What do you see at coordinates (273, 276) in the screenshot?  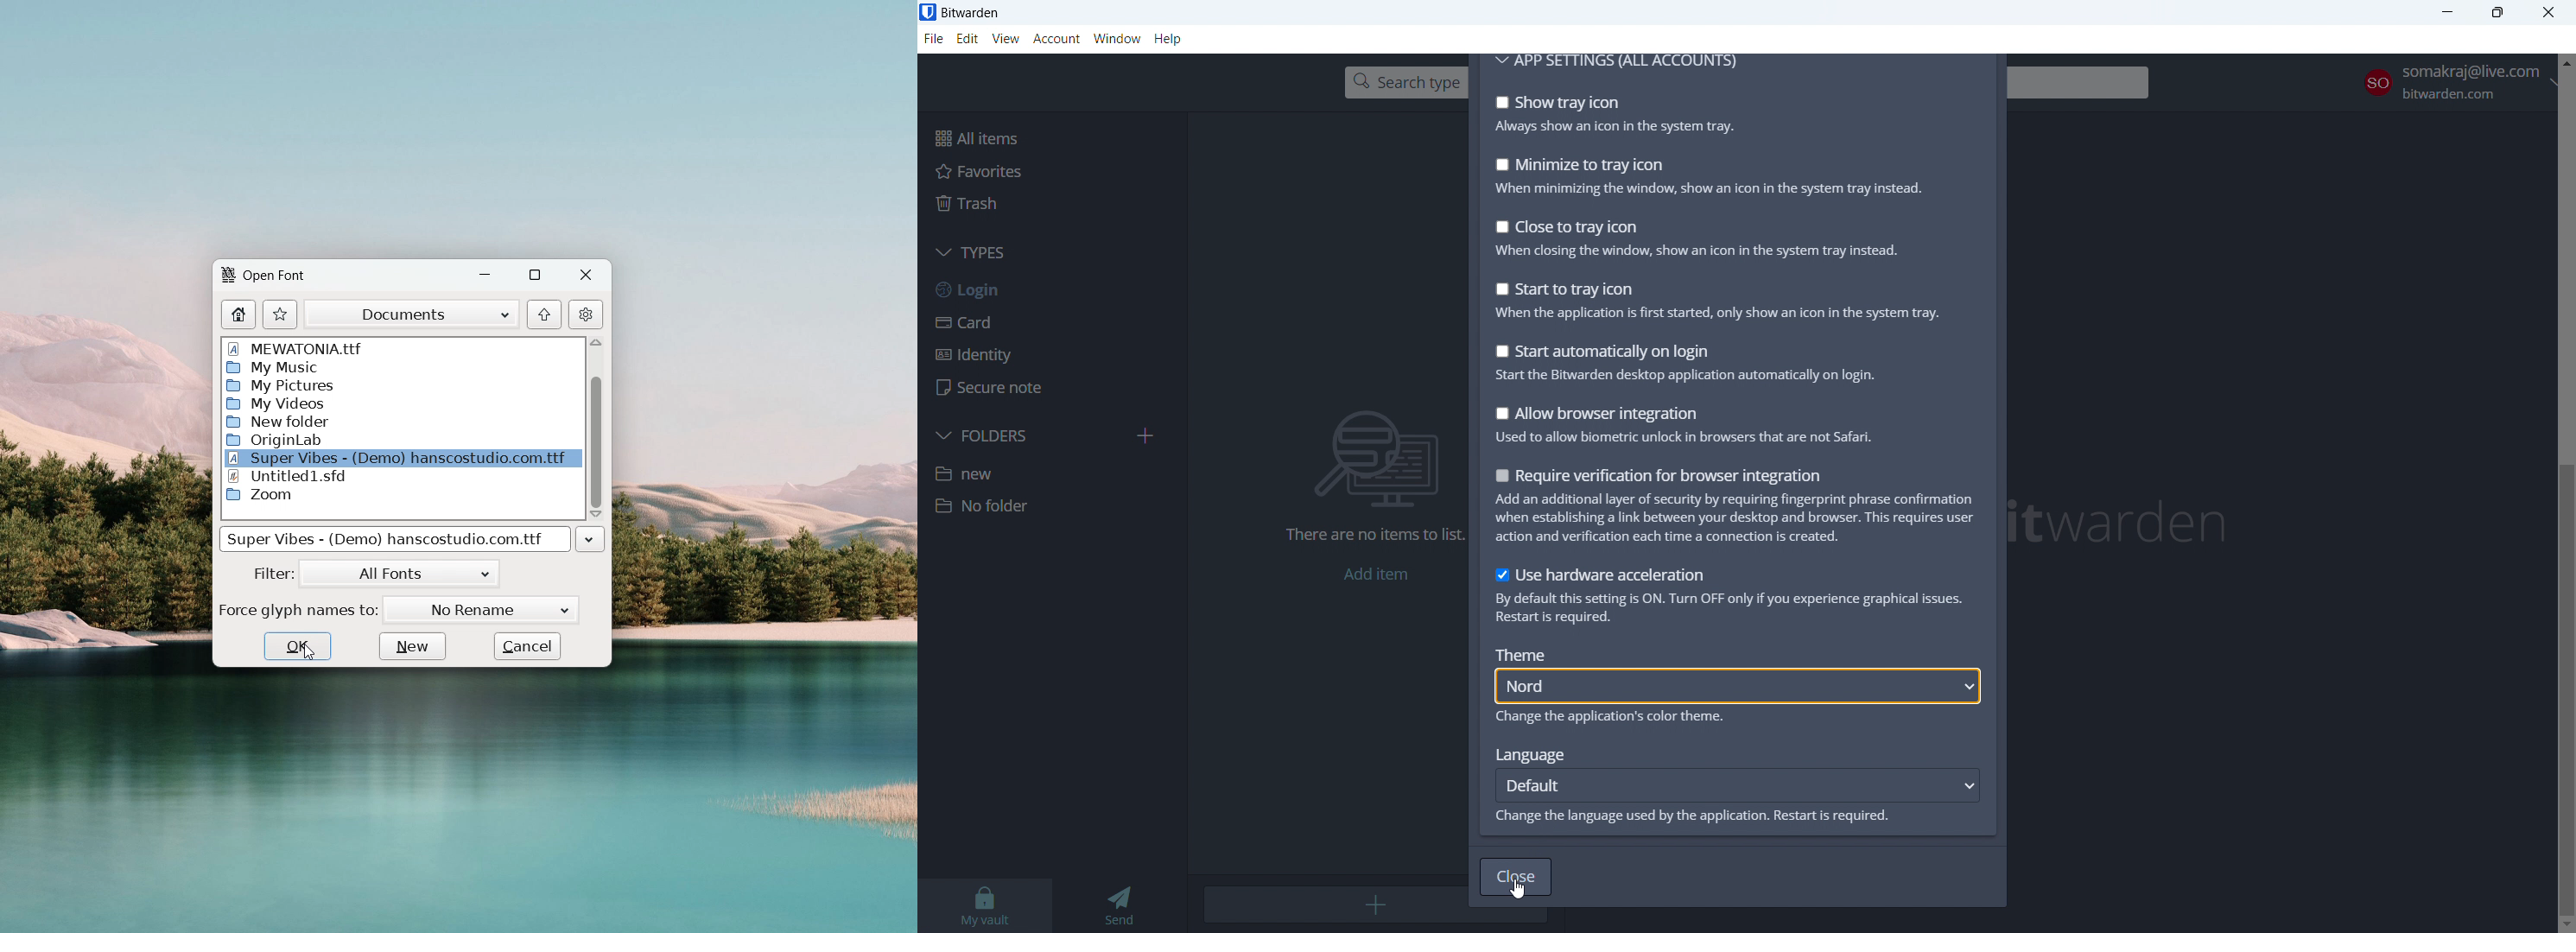 I see `Open Font` at bounding box center [273, 276].